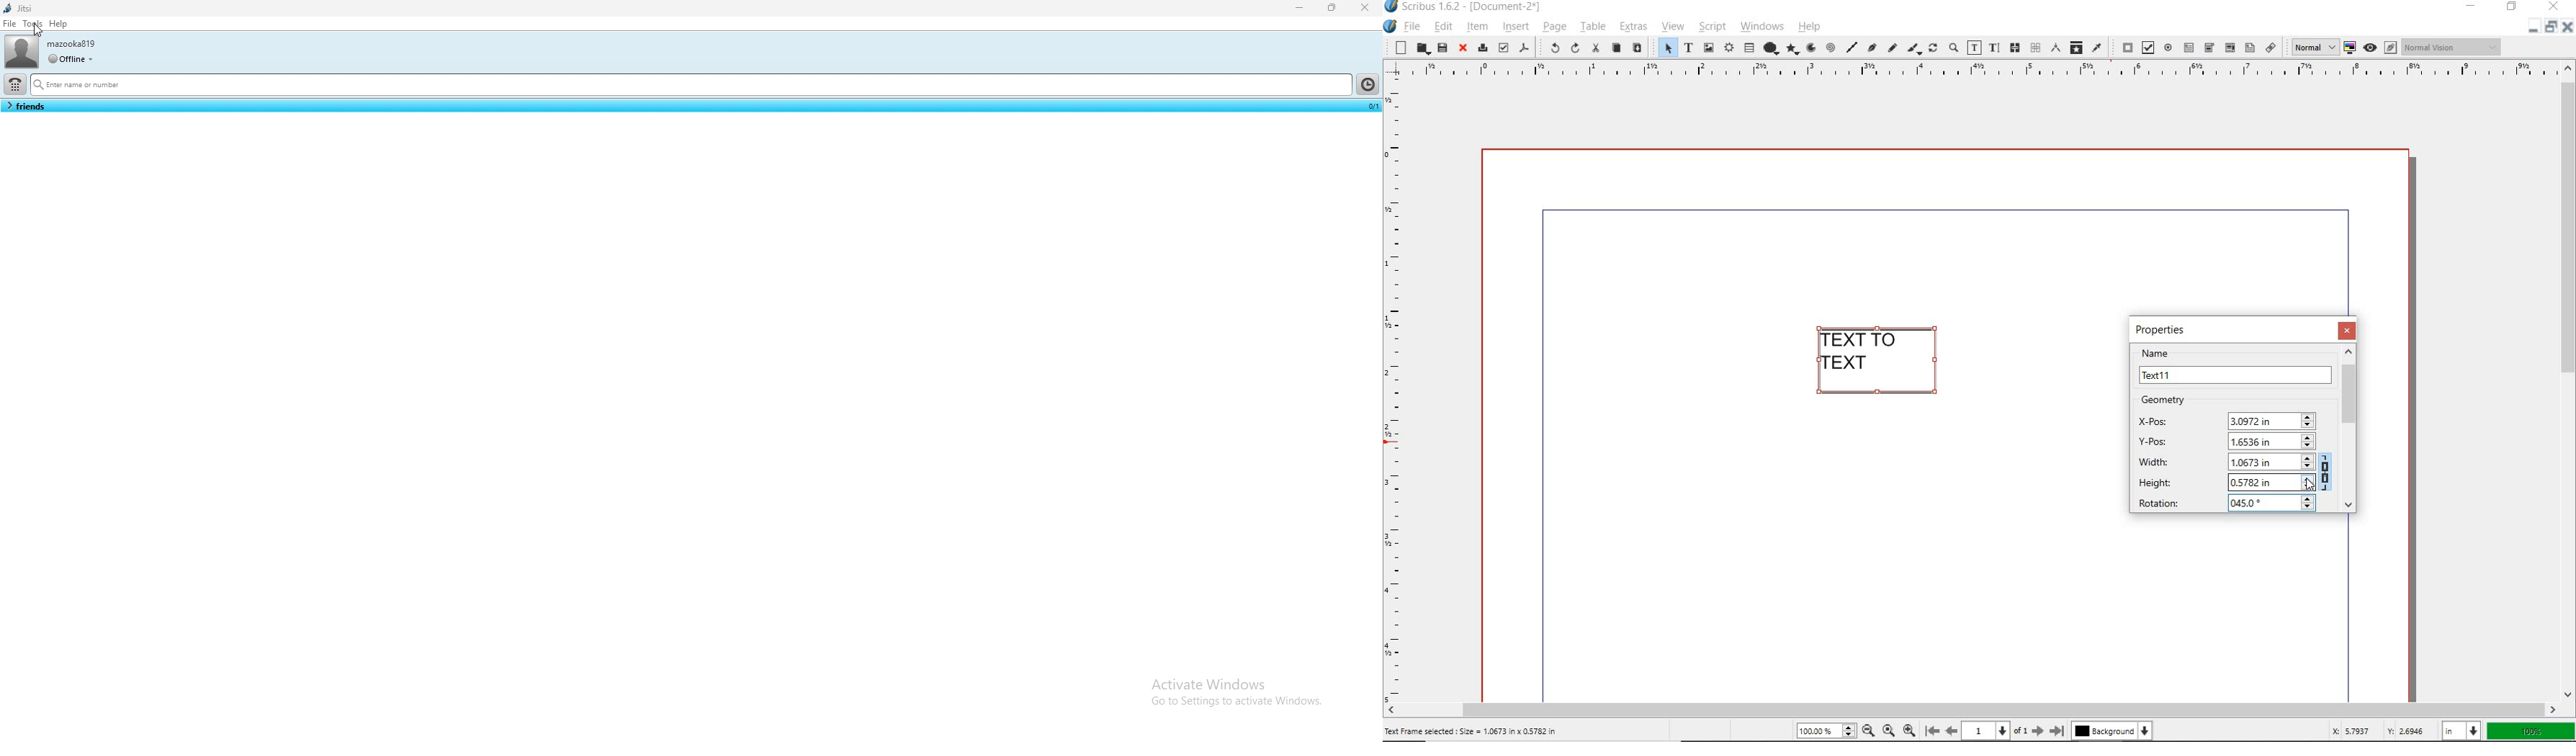  I want to click on render frame, so click(1729, 48).